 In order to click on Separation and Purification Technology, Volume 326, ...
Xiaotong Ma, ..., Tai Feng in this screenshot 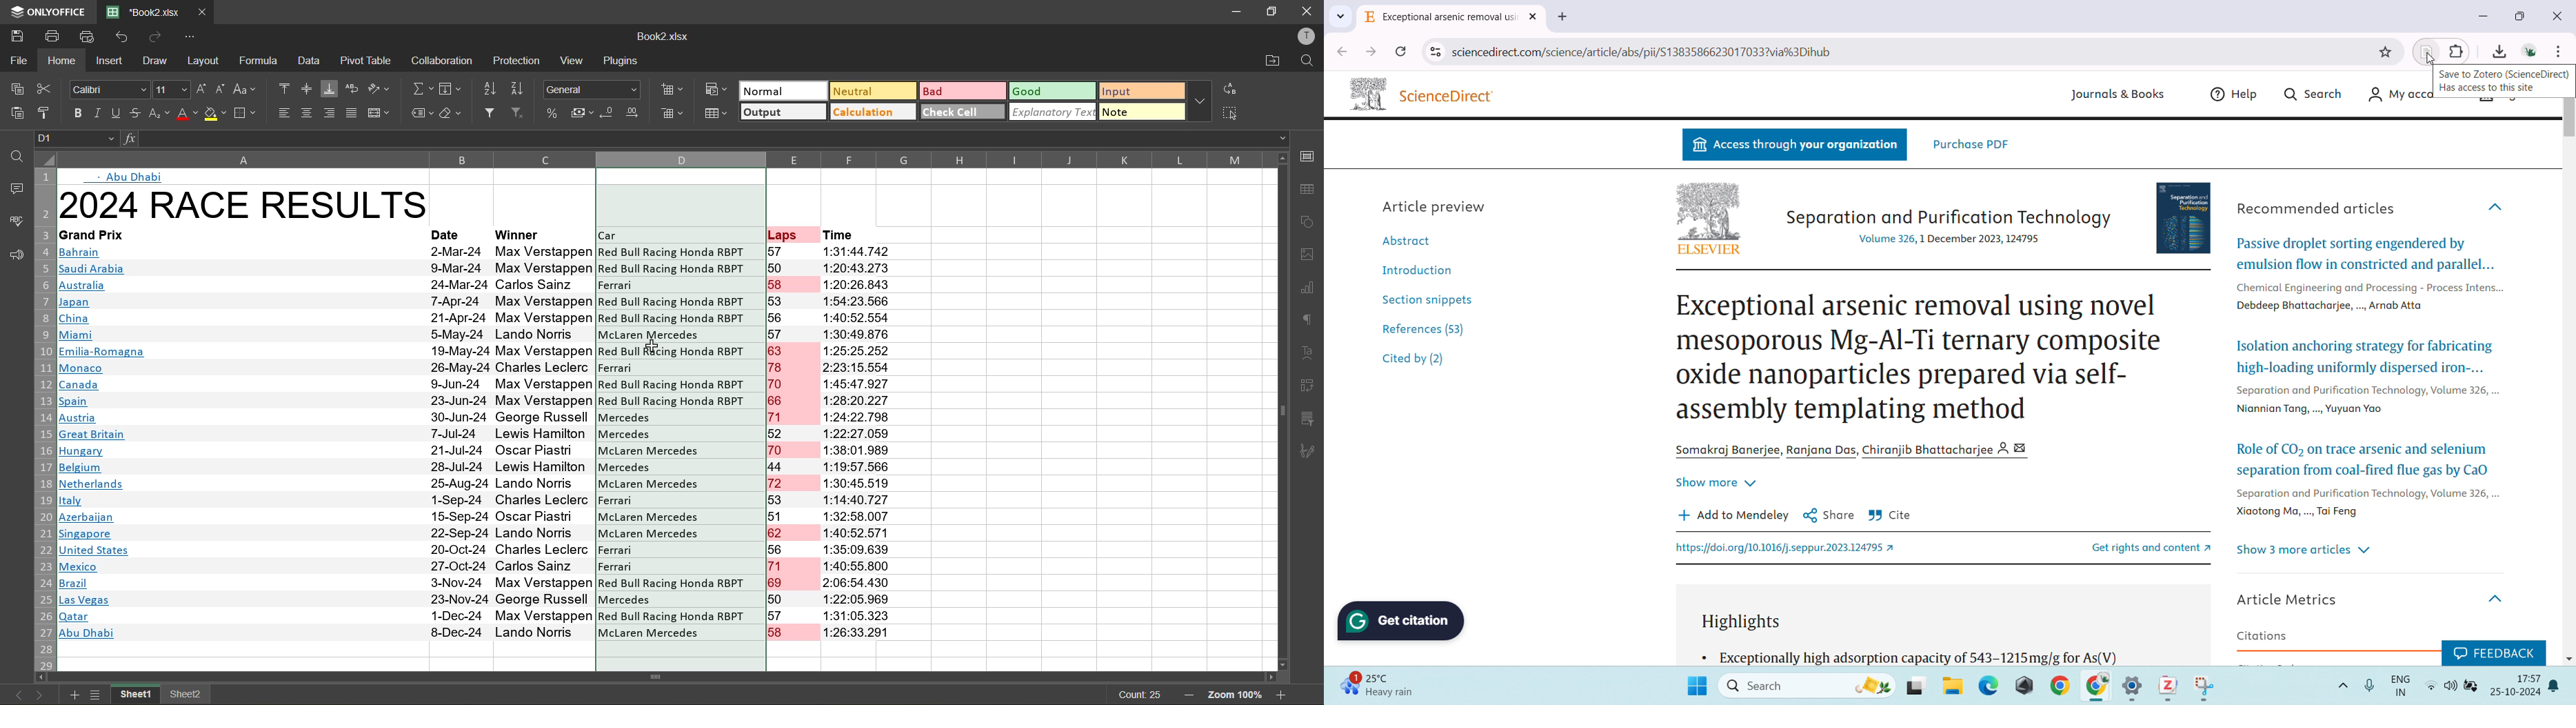, I will do `click(2366, 504)`.